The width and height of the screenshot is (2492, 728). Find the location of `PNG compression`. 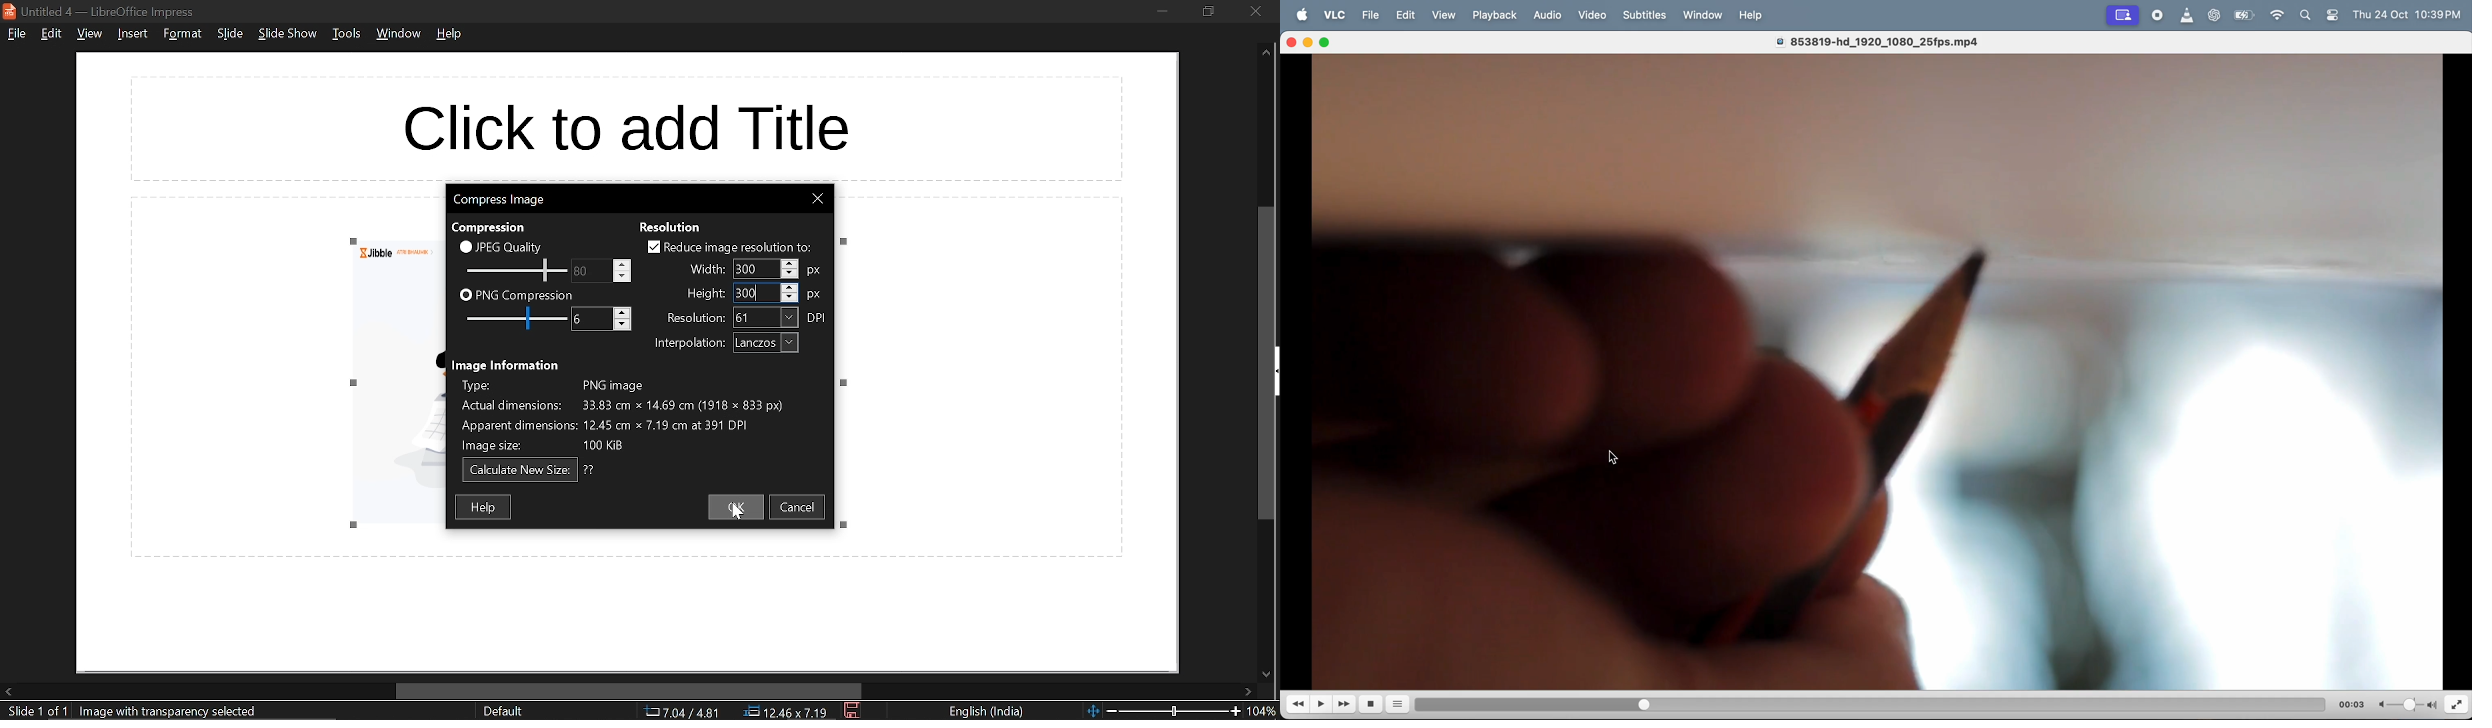

PNG compression is located at coordinates (526, 294).